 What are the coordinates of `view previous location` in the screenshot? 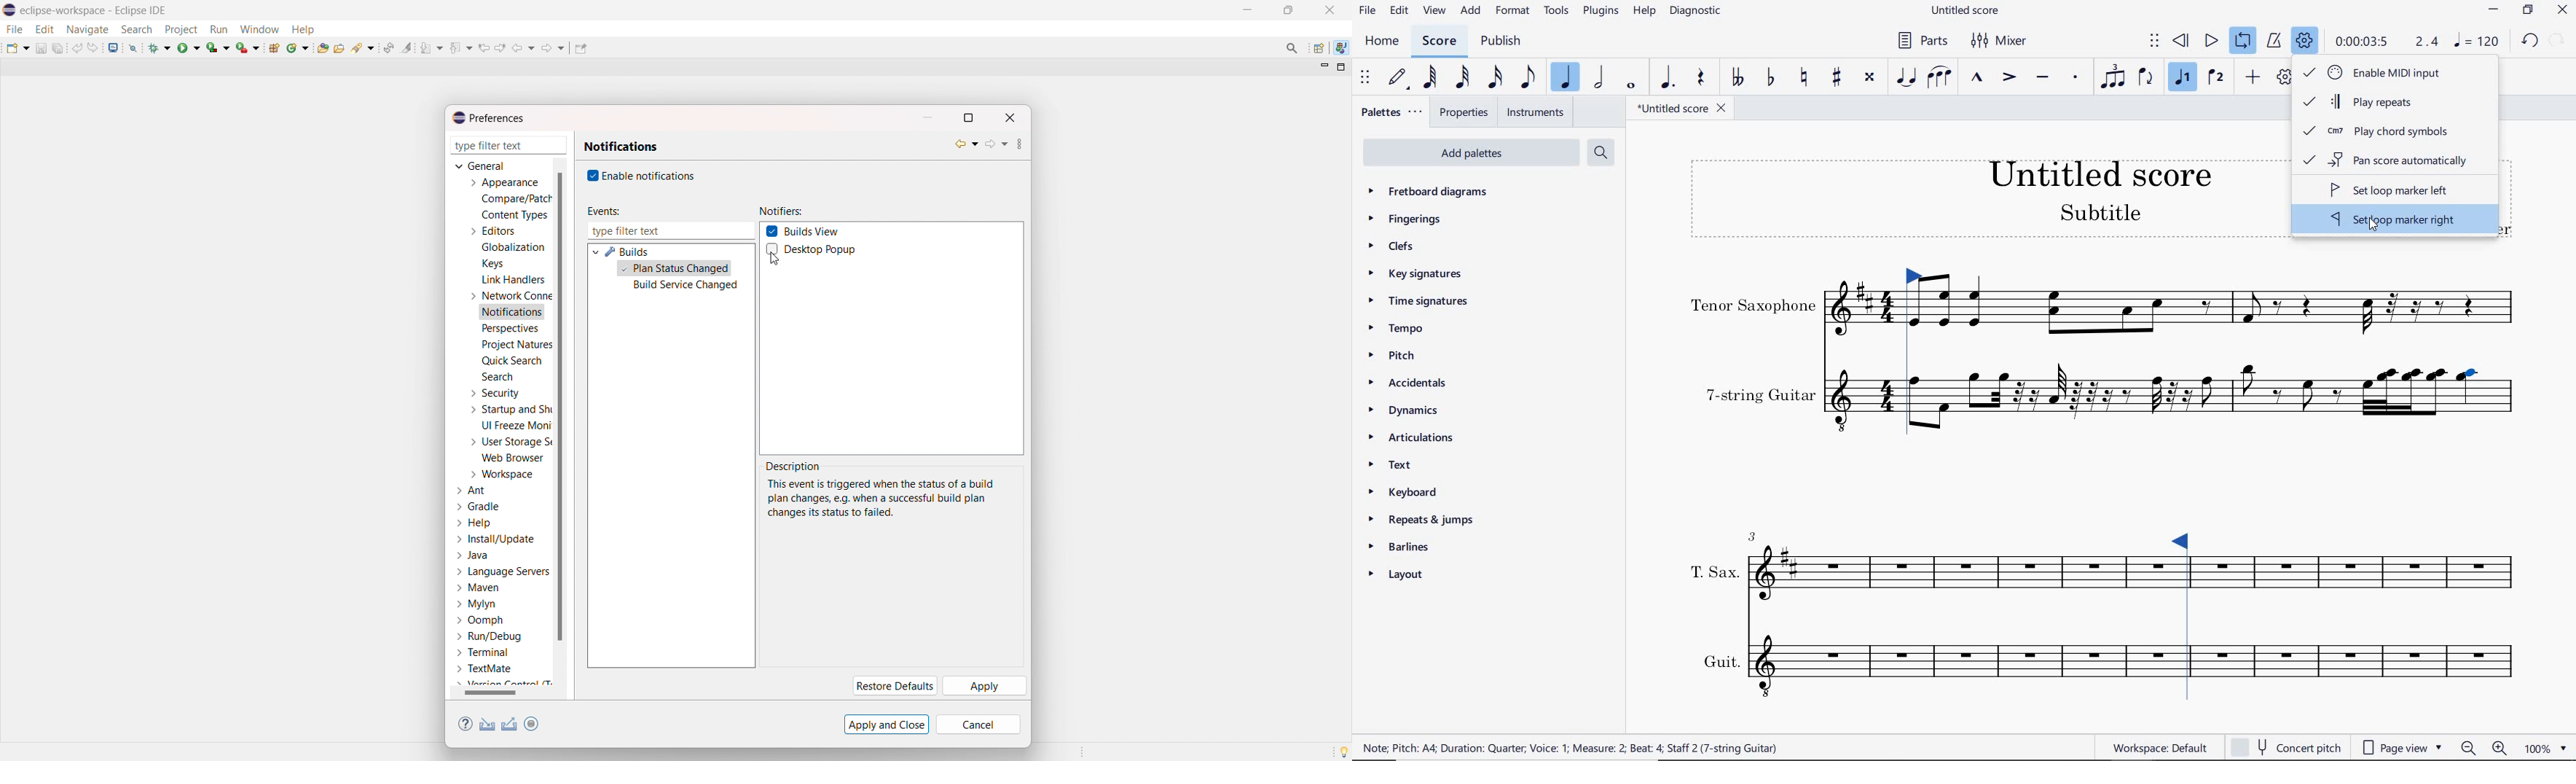 It's located at (484, 47).